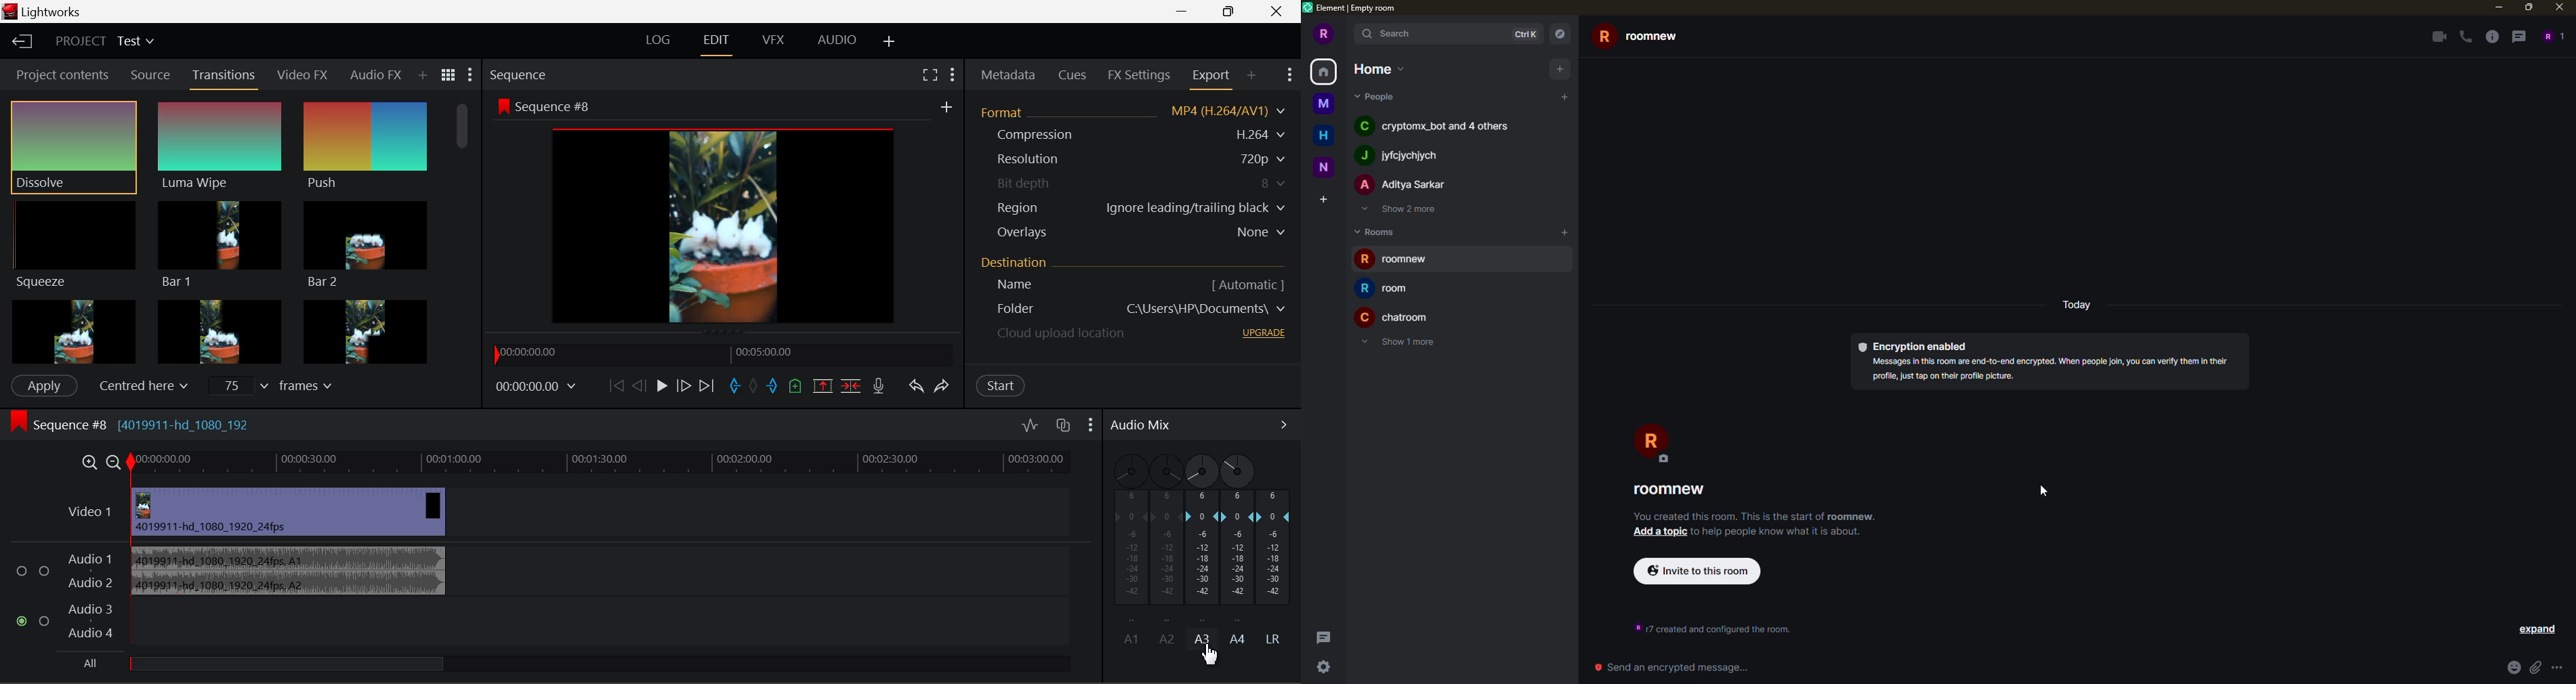 This screenshot has width=2576, height=700. What do you see at coordinates (1028, 429) in the screenshot?
I see `Toggle audio levels editing` at bounding box center [1028, 429].